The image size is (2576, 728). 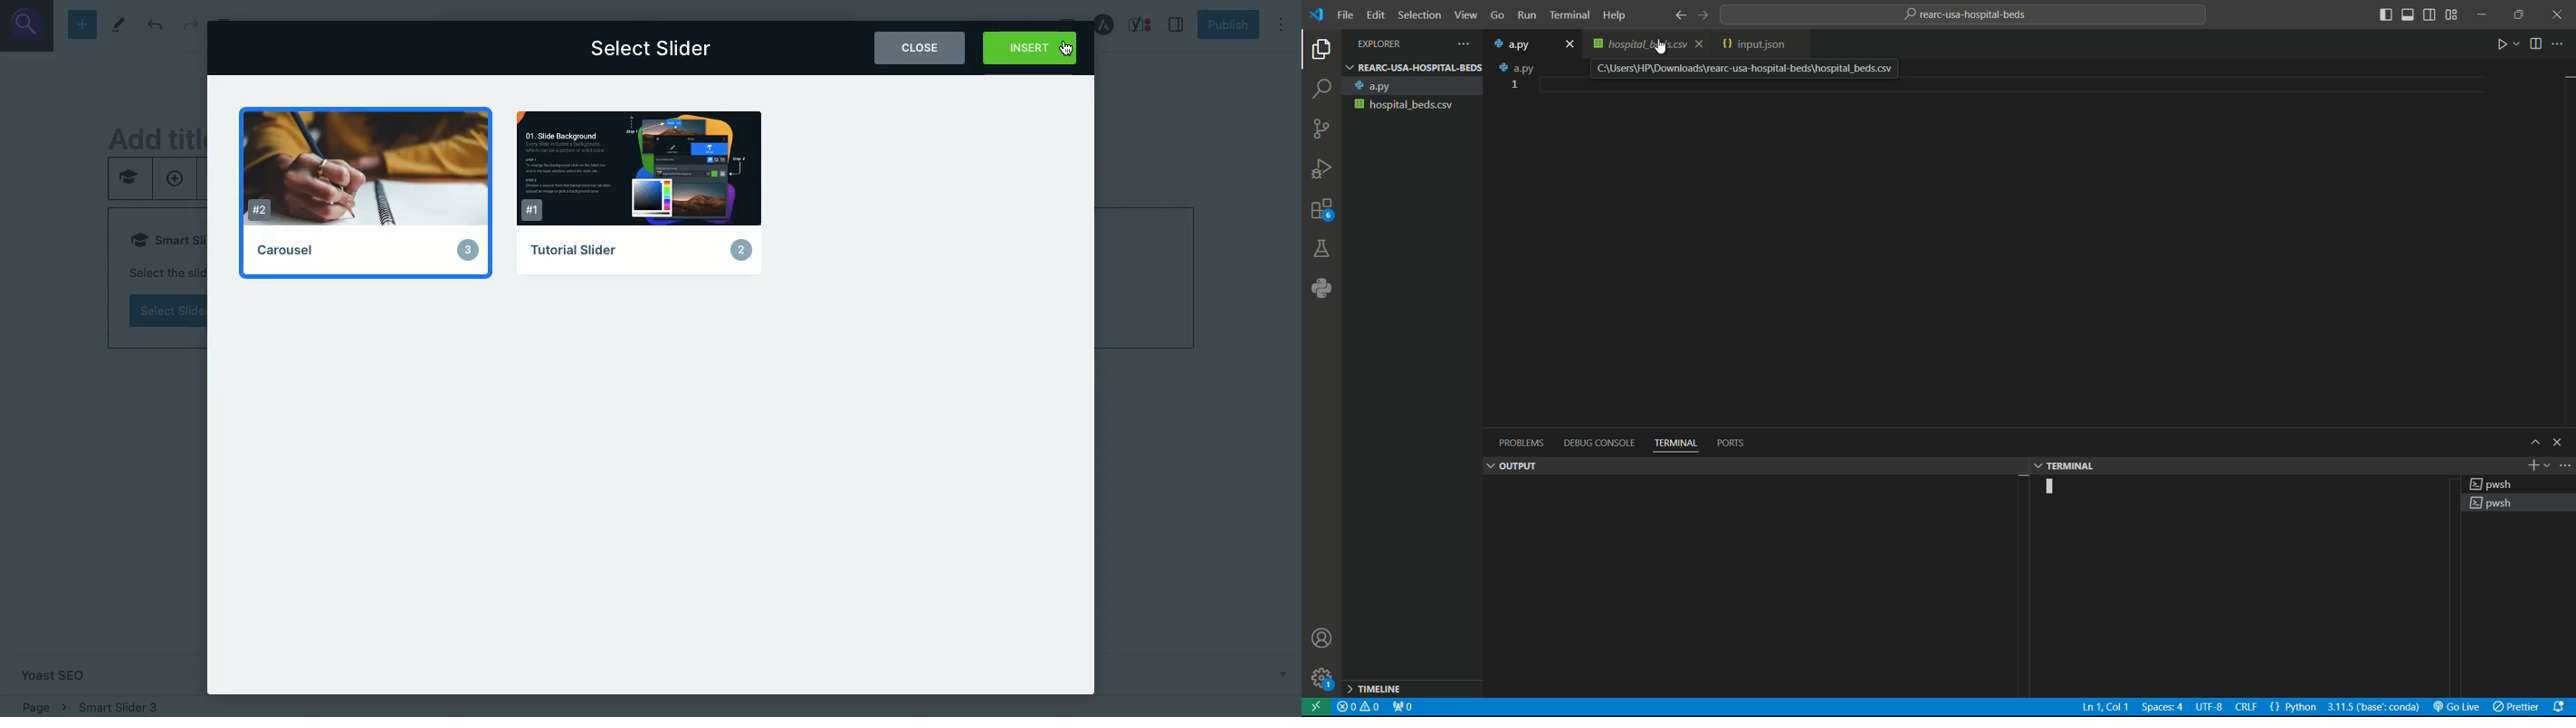 What do you see at coordinates (2519, 484) in the screenshot?
I see `terminal pwsh` at bounding box center [2519, 484].